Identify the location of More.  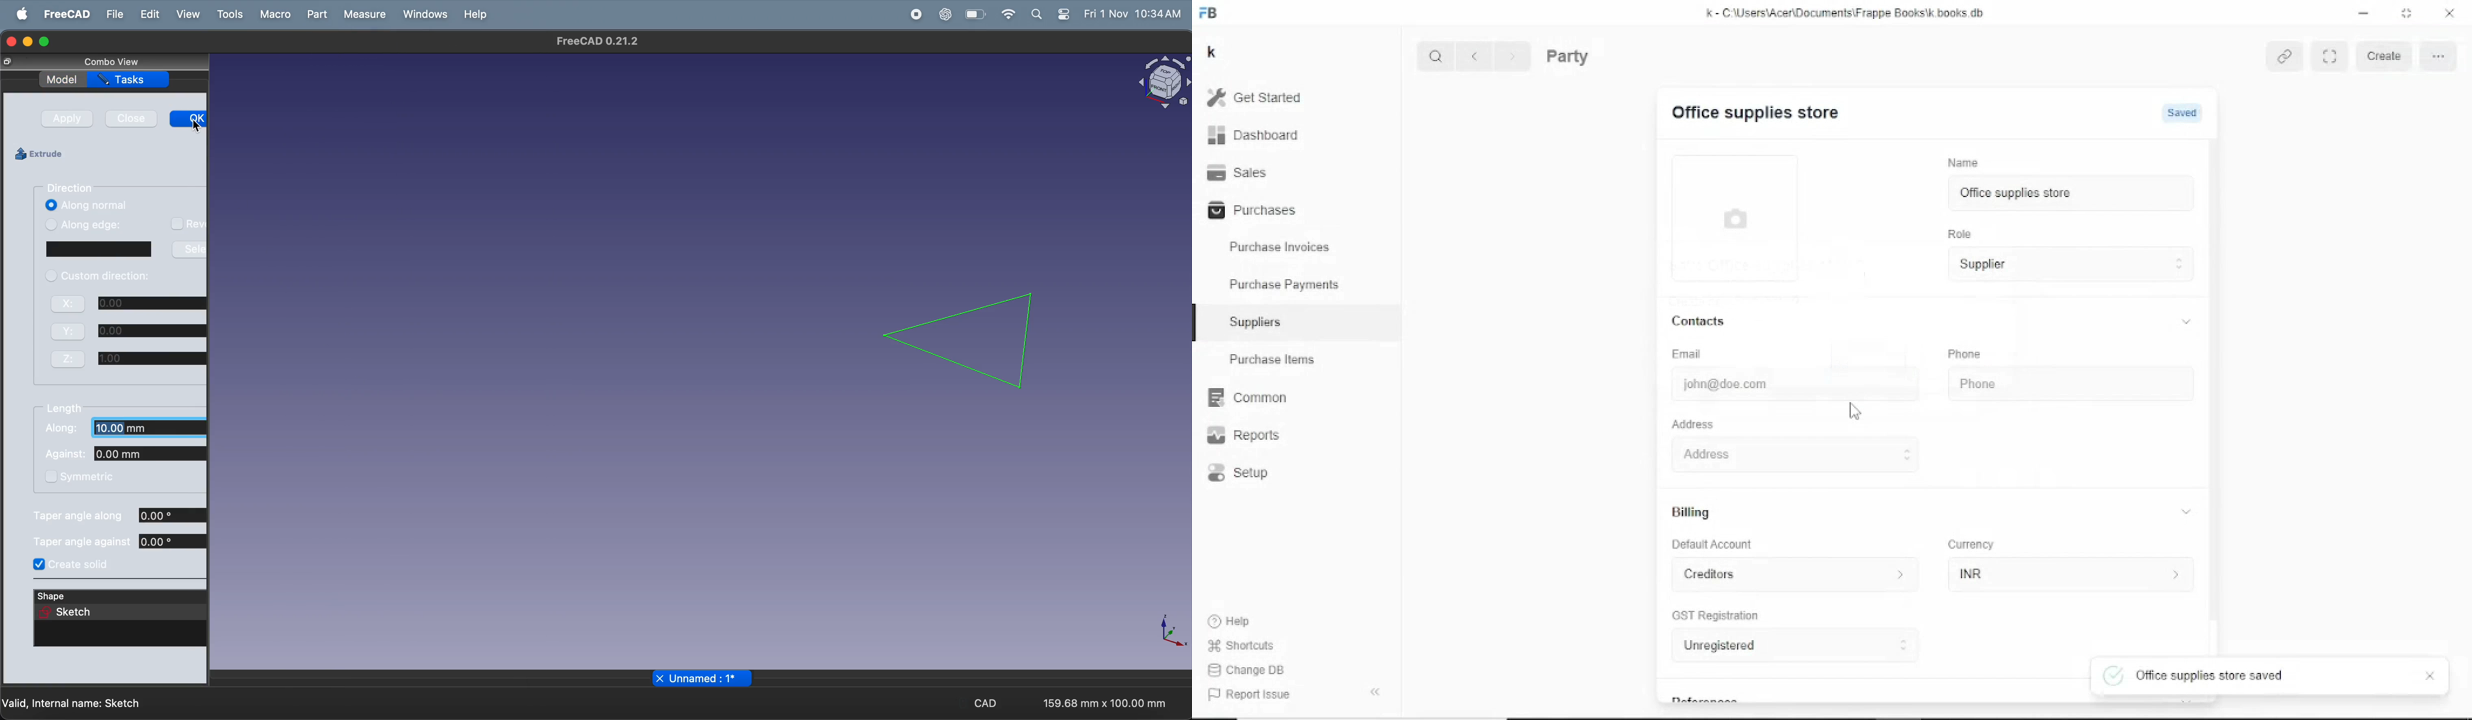
(2714, 56).